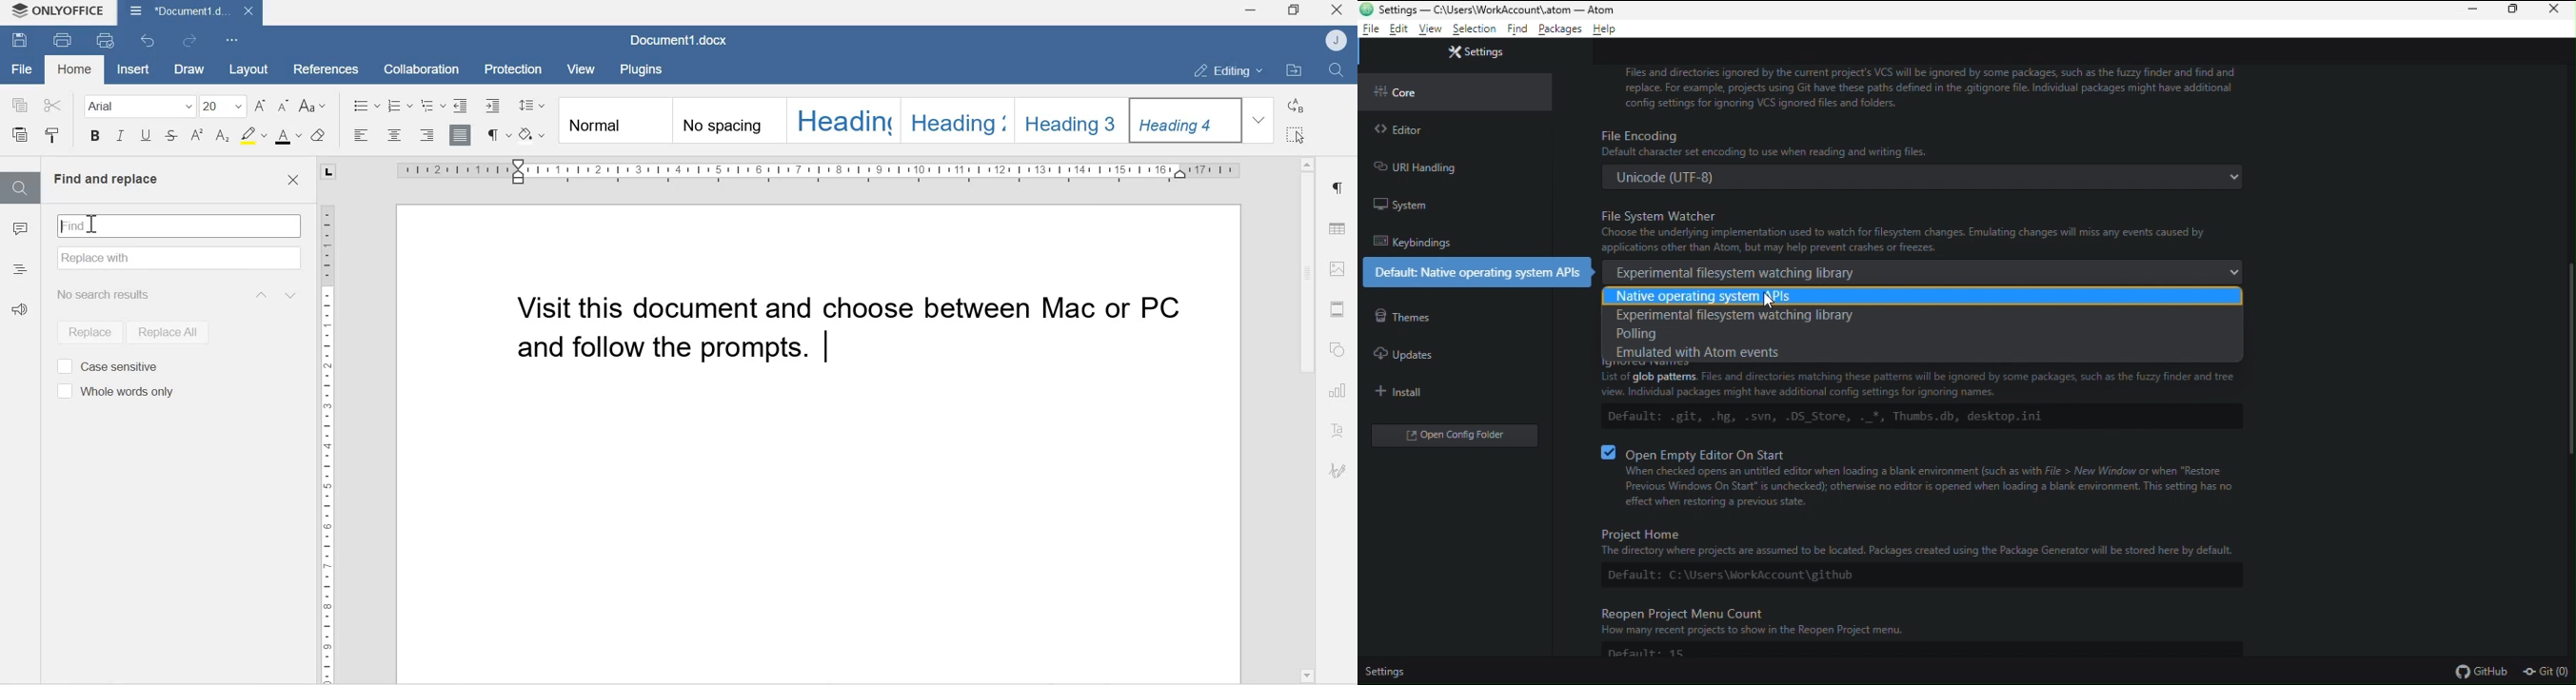  I want to click on Paste, so click(22, 136).